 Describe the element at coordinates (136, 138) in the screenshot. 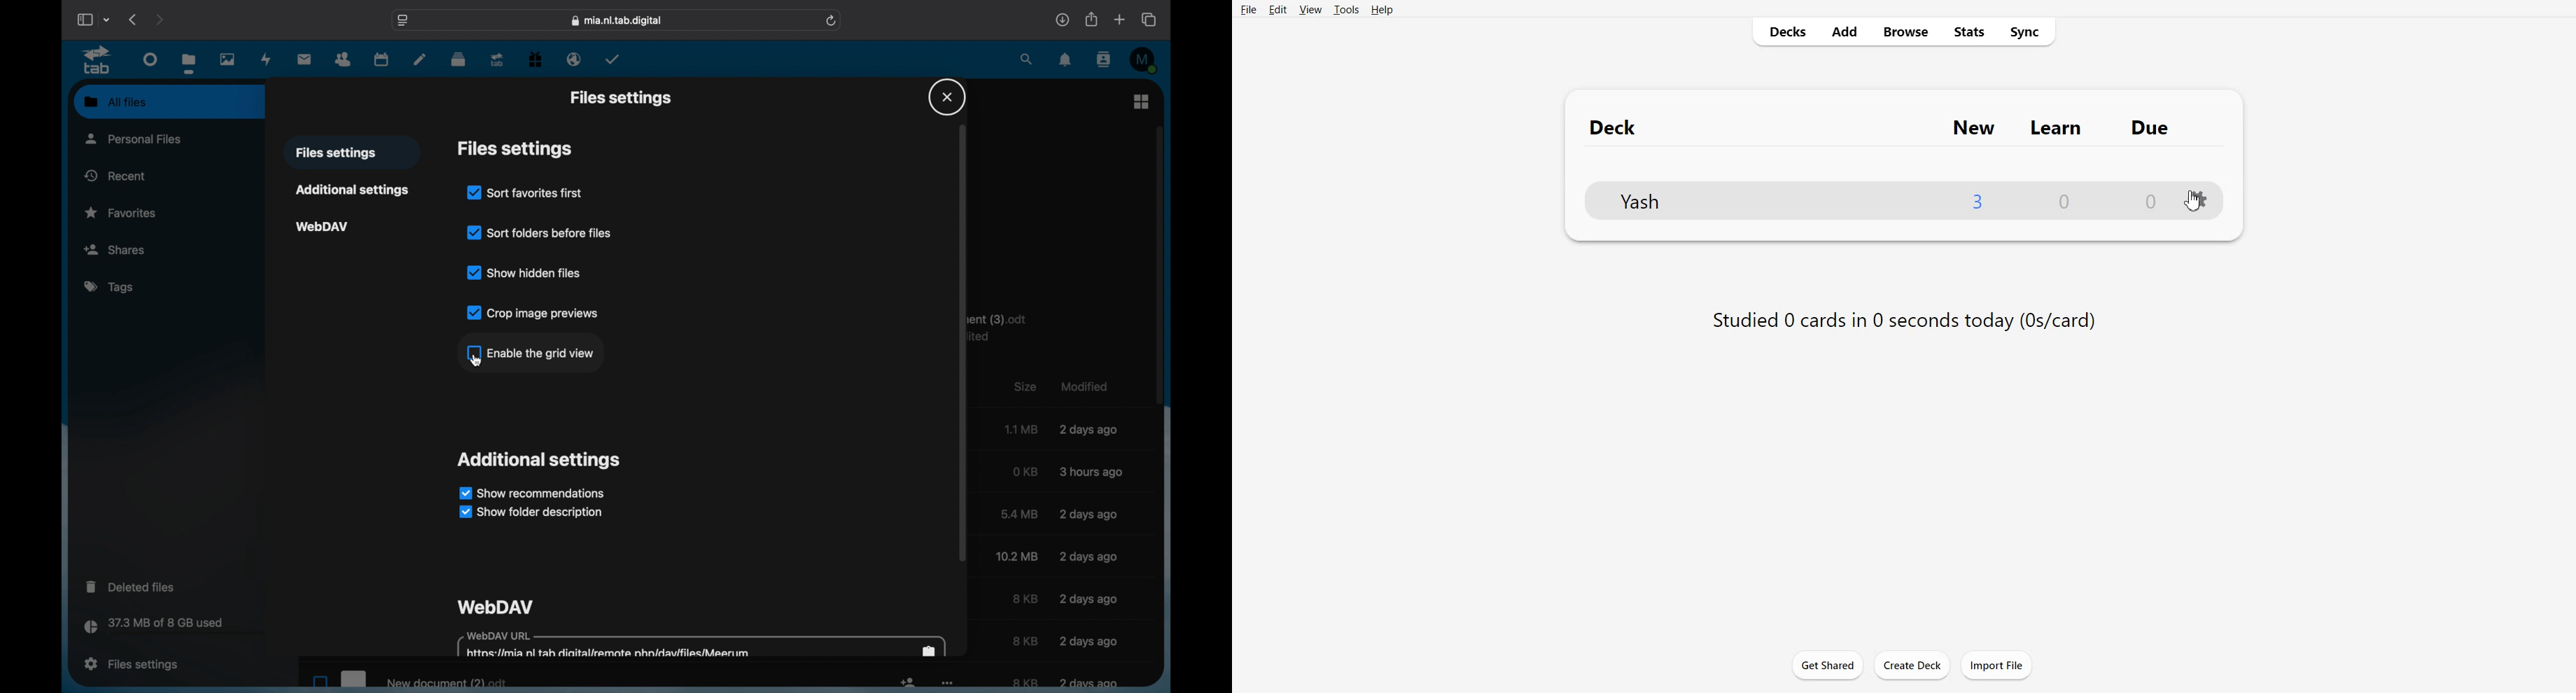

I see `personal files` at that location.